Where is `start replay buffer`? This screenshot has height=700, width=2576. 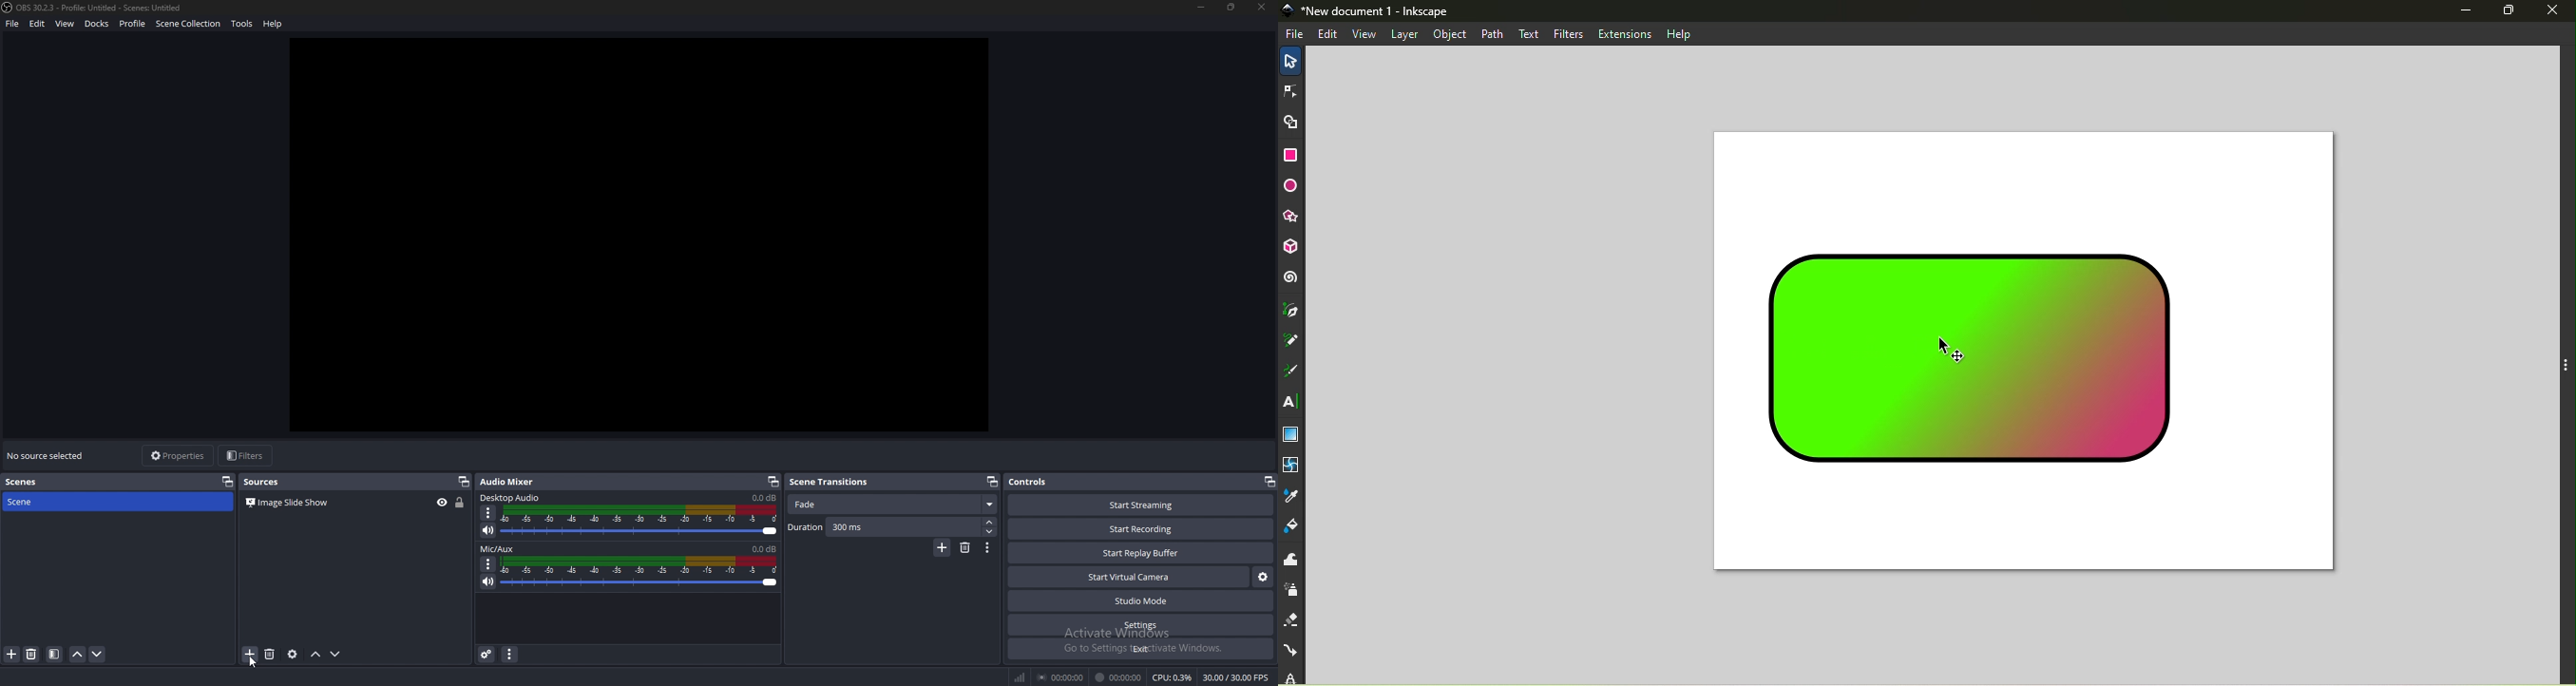
start replay buffer is located at coordinates (1140, 553).